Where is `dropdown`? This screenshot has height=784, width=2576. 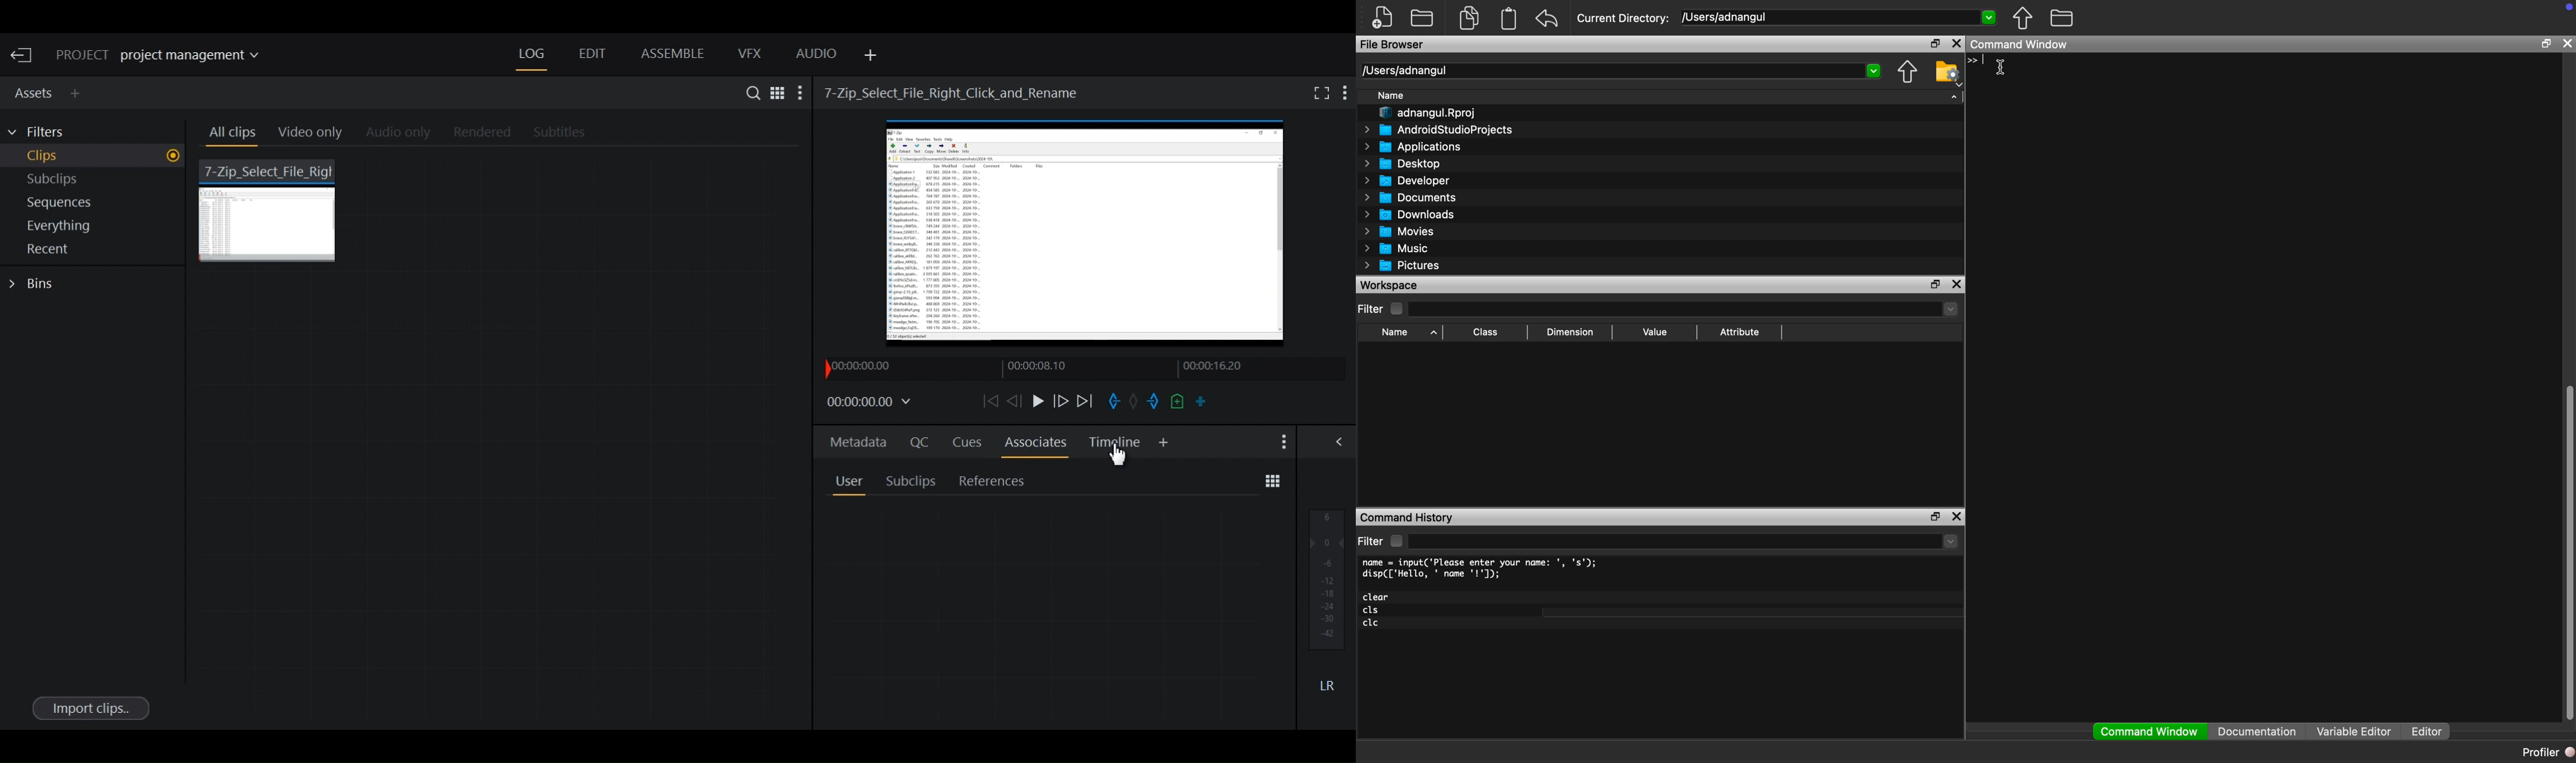
dropdown is located at coordinates (1949, 309).